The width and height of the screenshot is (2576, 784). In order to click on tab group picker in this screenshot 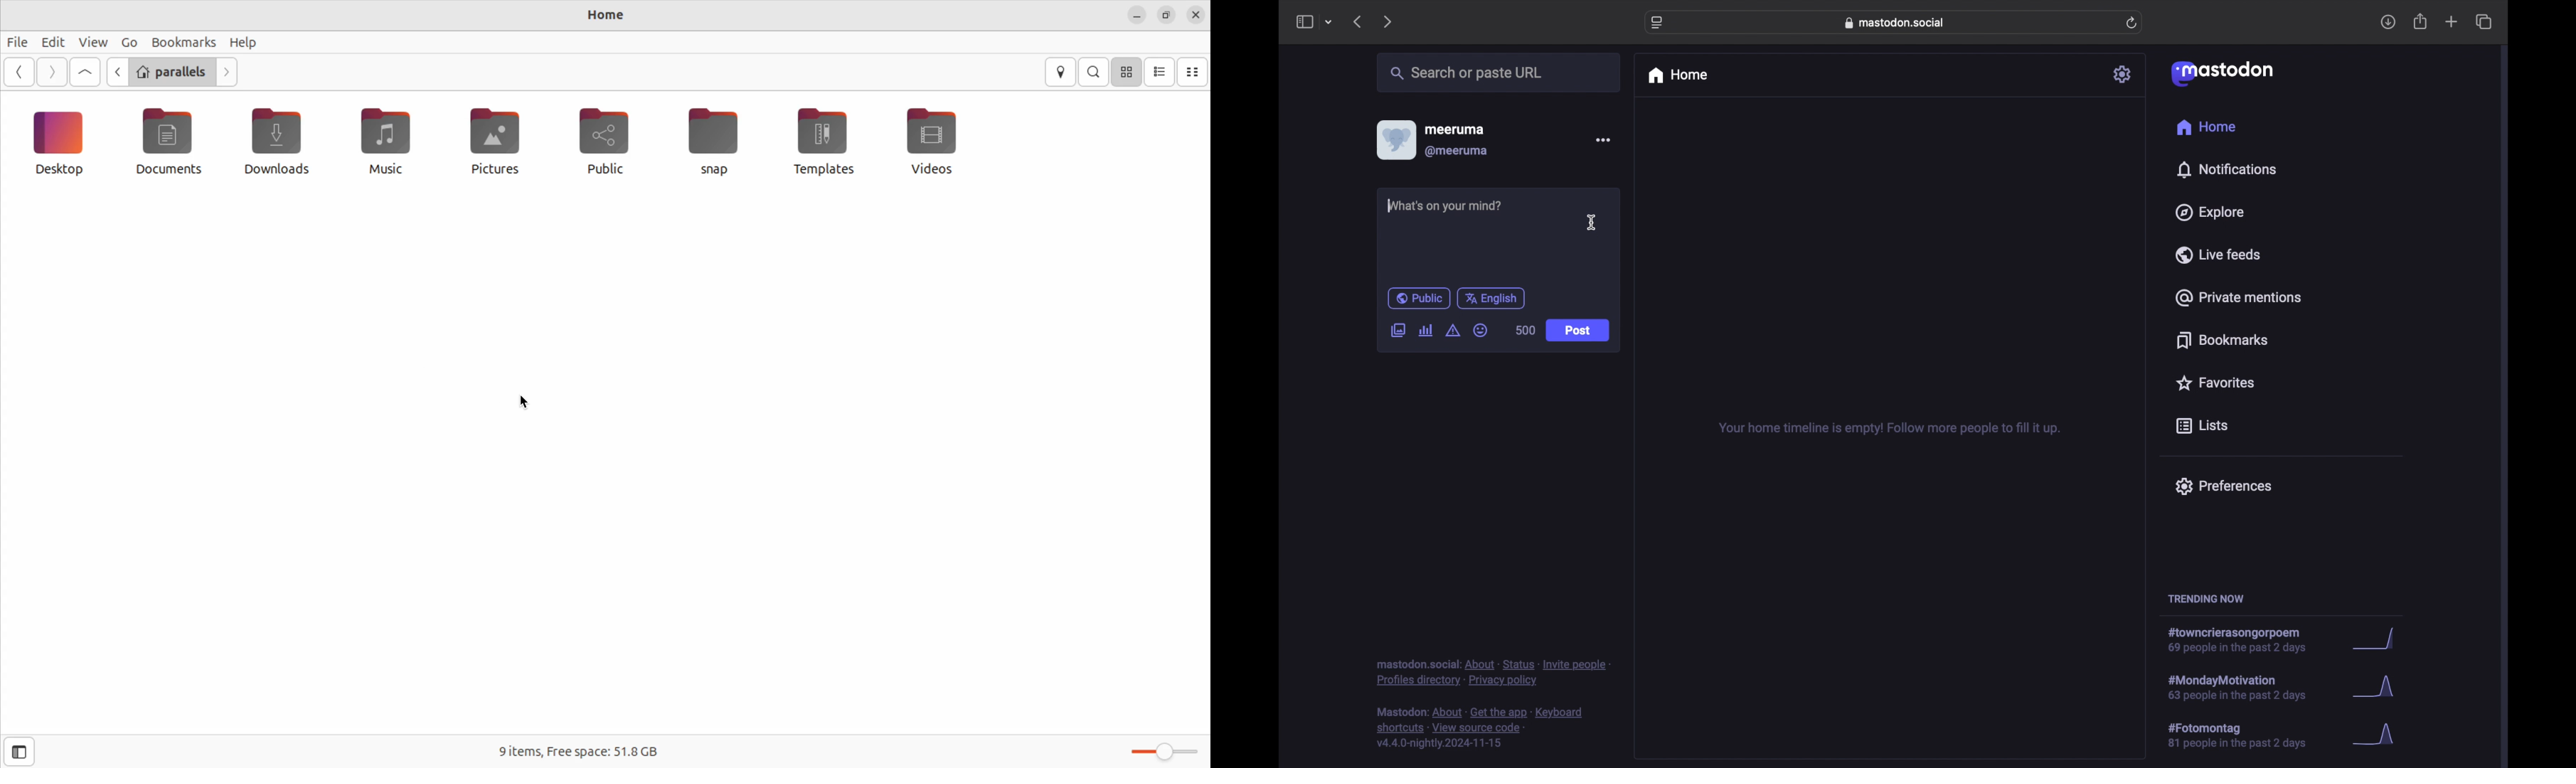, I will do `click(1329, 23)`.